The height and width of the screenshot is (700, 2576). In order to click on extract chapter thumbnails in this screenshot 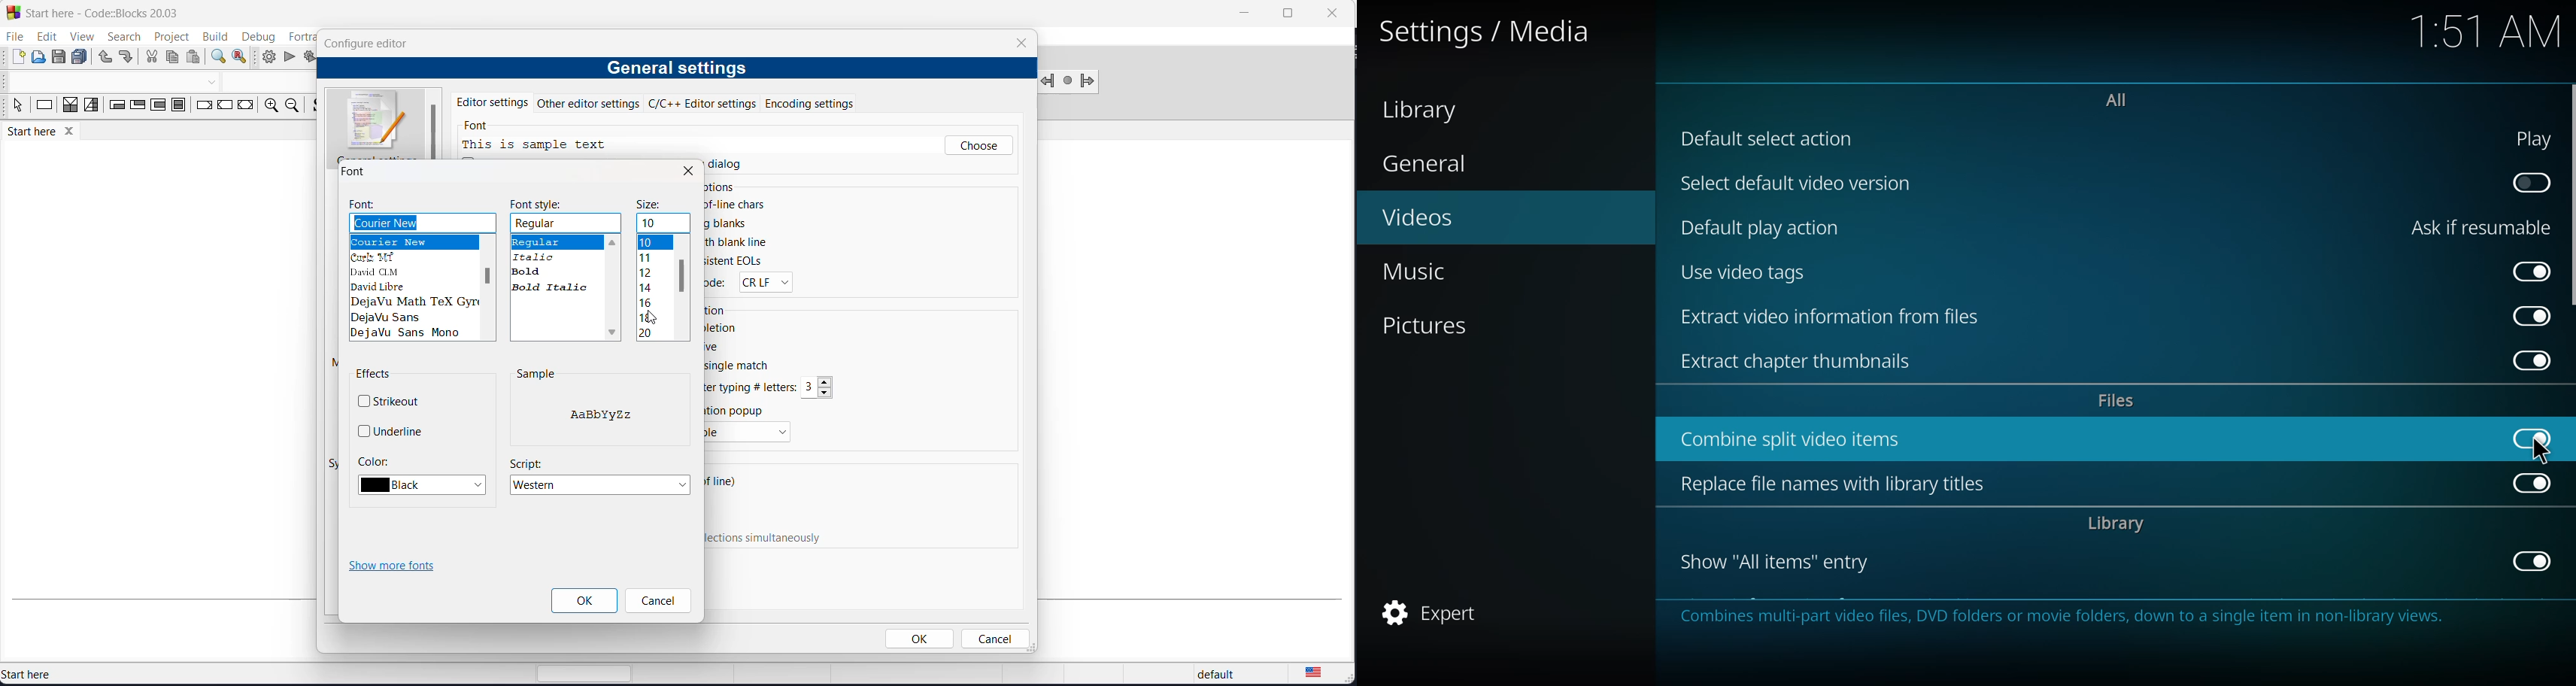, I will do `click(1804, 361)`.